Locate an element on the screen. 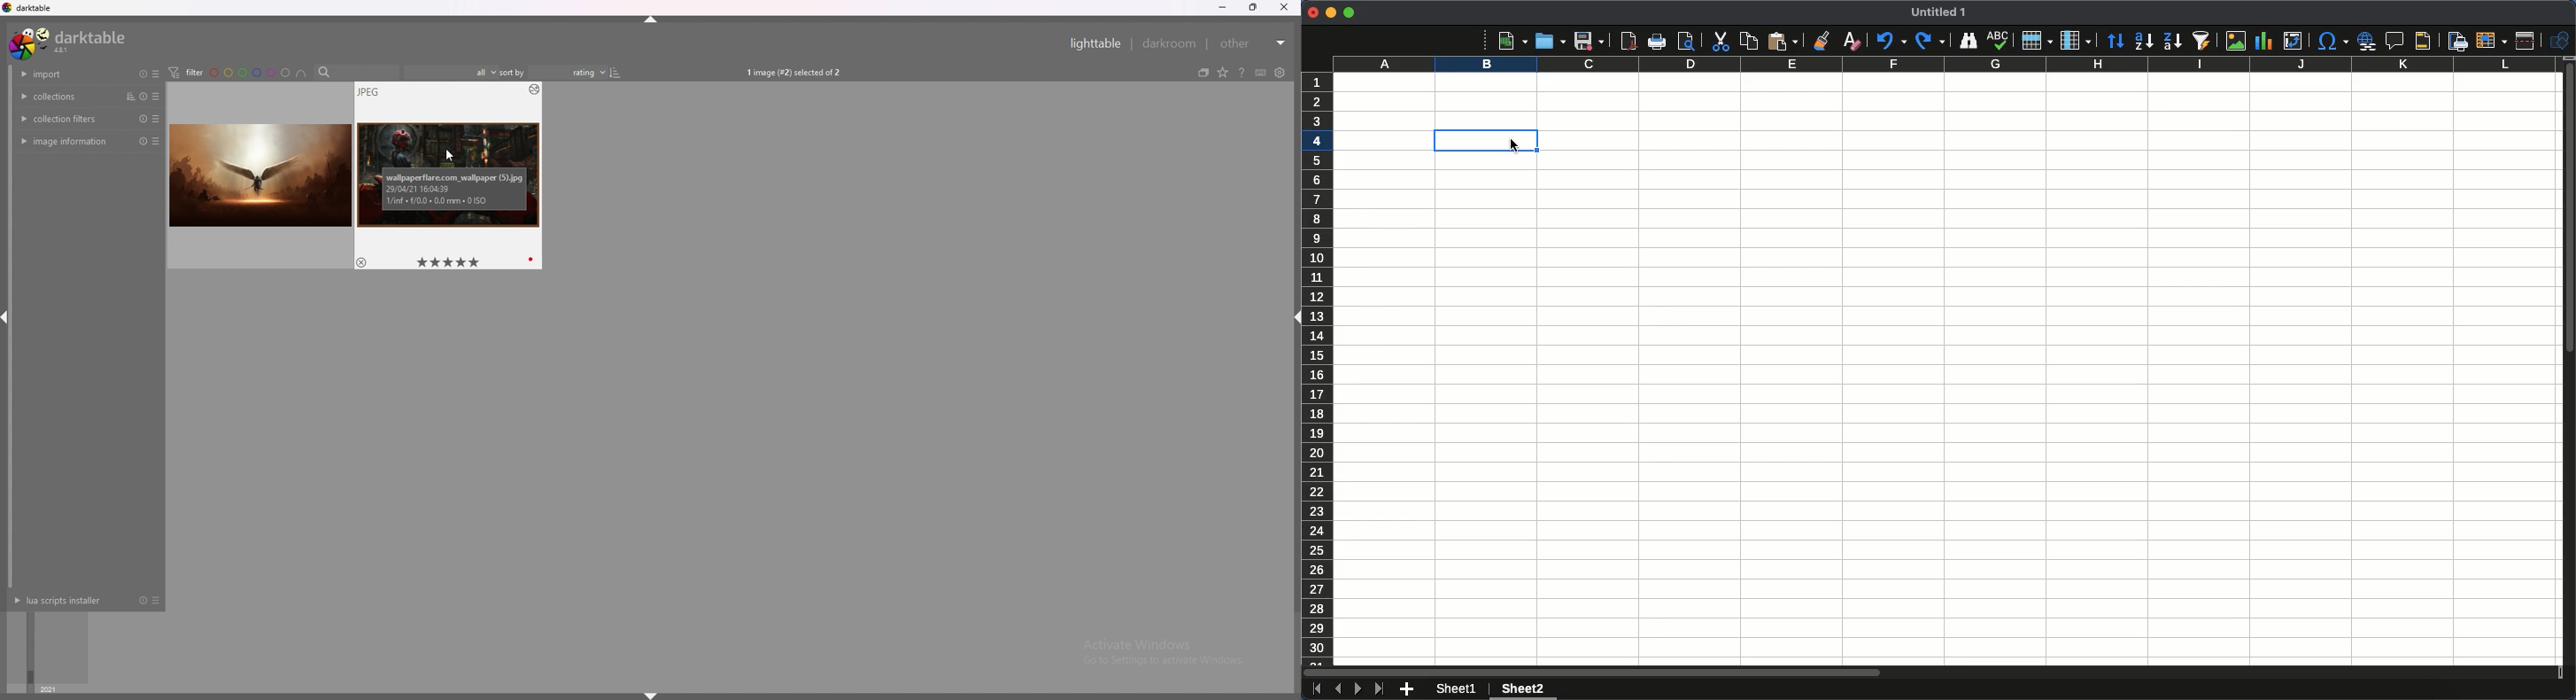 The height and width of the screenshot is (700, 2576). presets is located at coordinates (159, 96).